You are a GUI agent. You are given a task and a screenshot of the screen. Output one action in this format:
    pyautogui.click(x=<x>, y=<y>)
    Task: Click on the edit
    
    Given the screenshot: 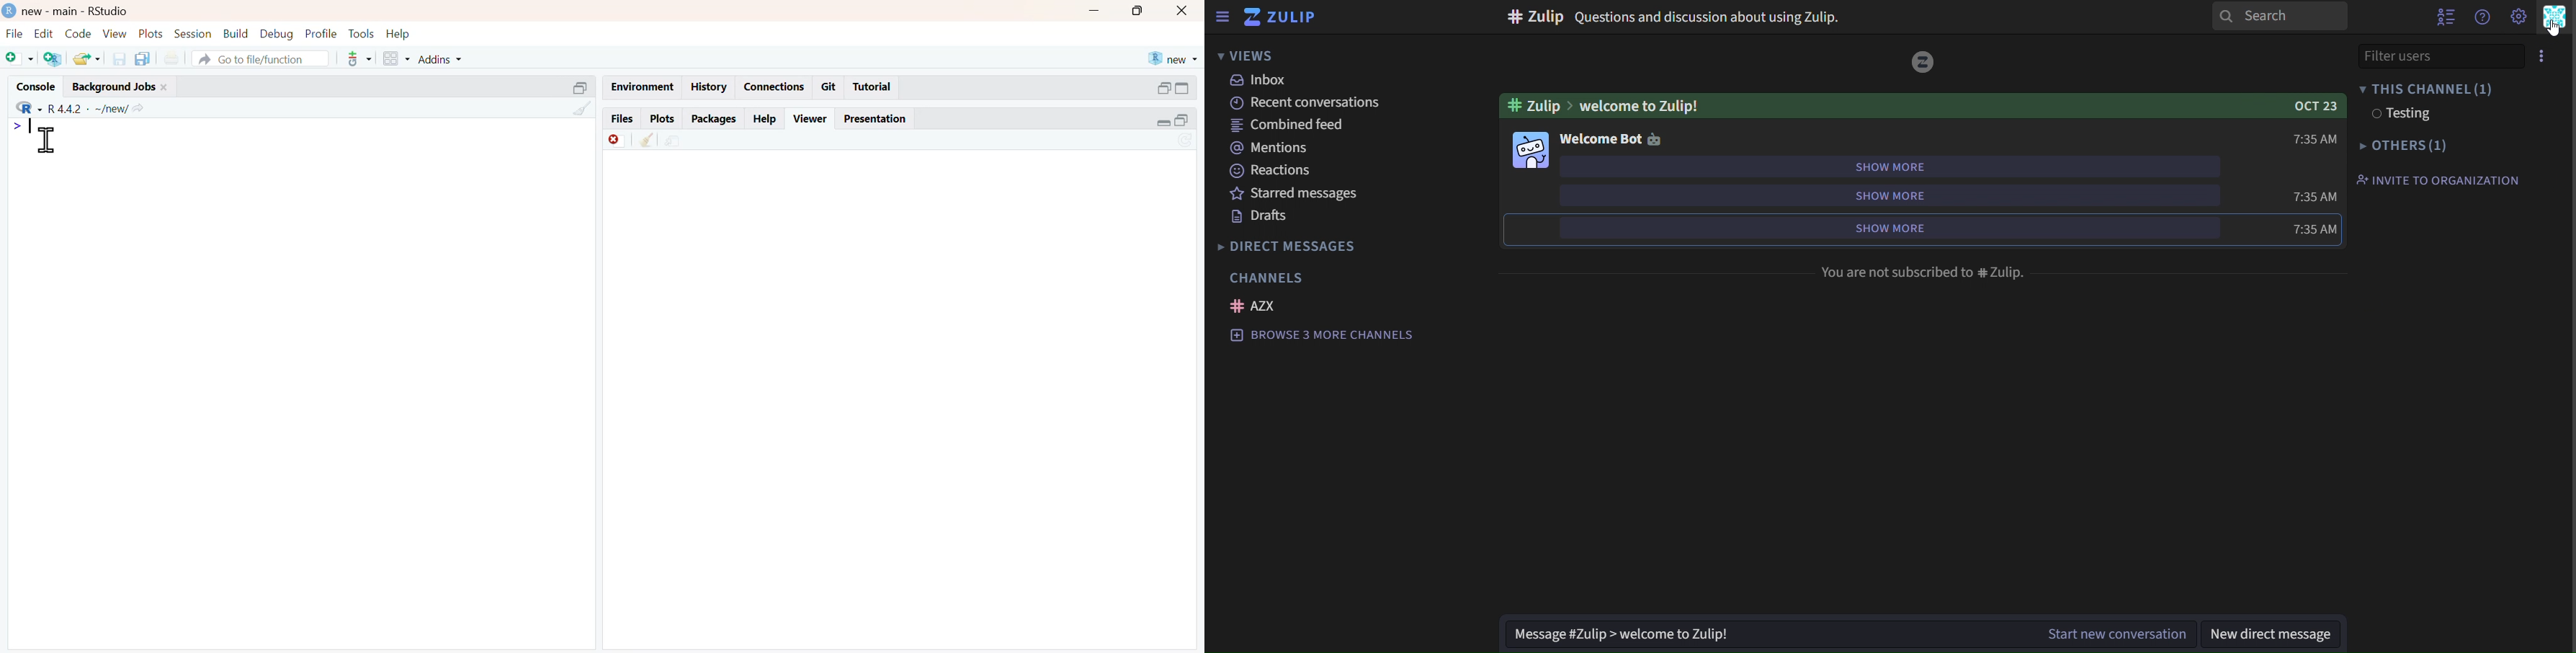 What is the action you would take?
    pyautogui.click(x=43, y=33)
    